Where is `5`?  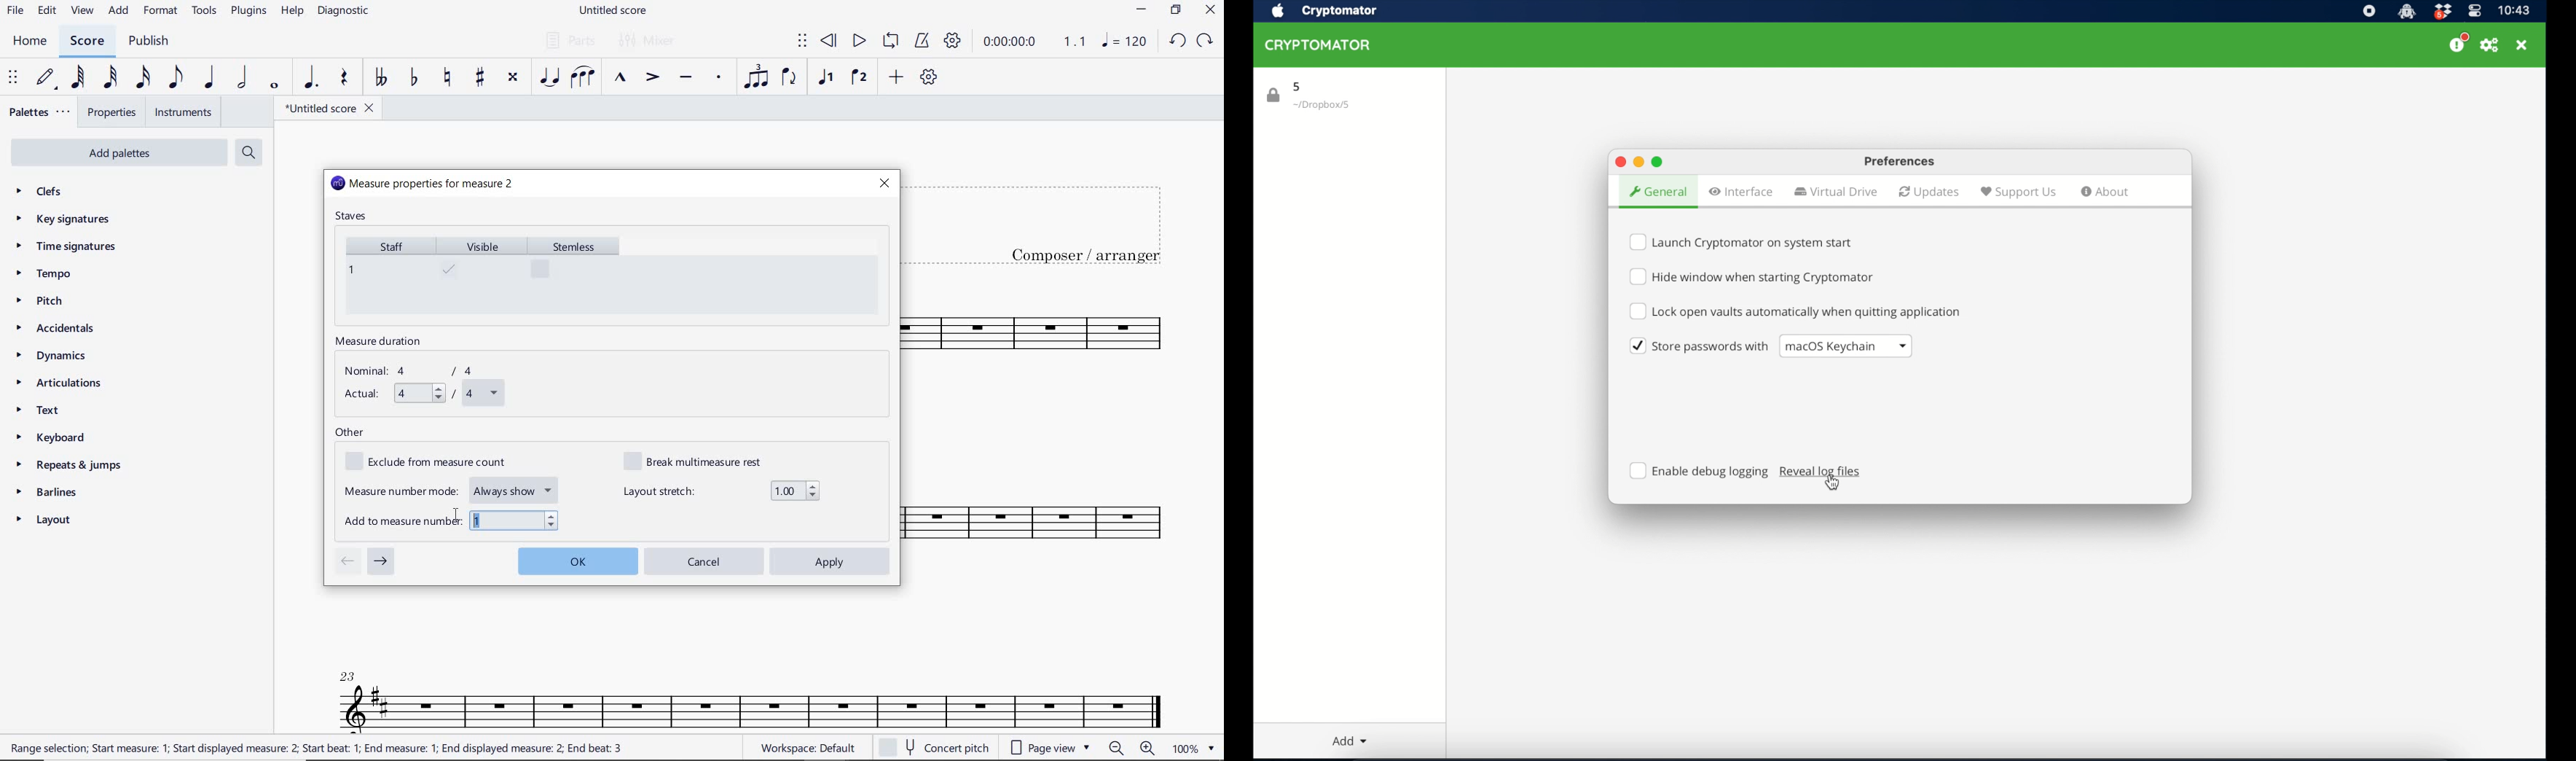 5 is located at coordinates (1298, 87).